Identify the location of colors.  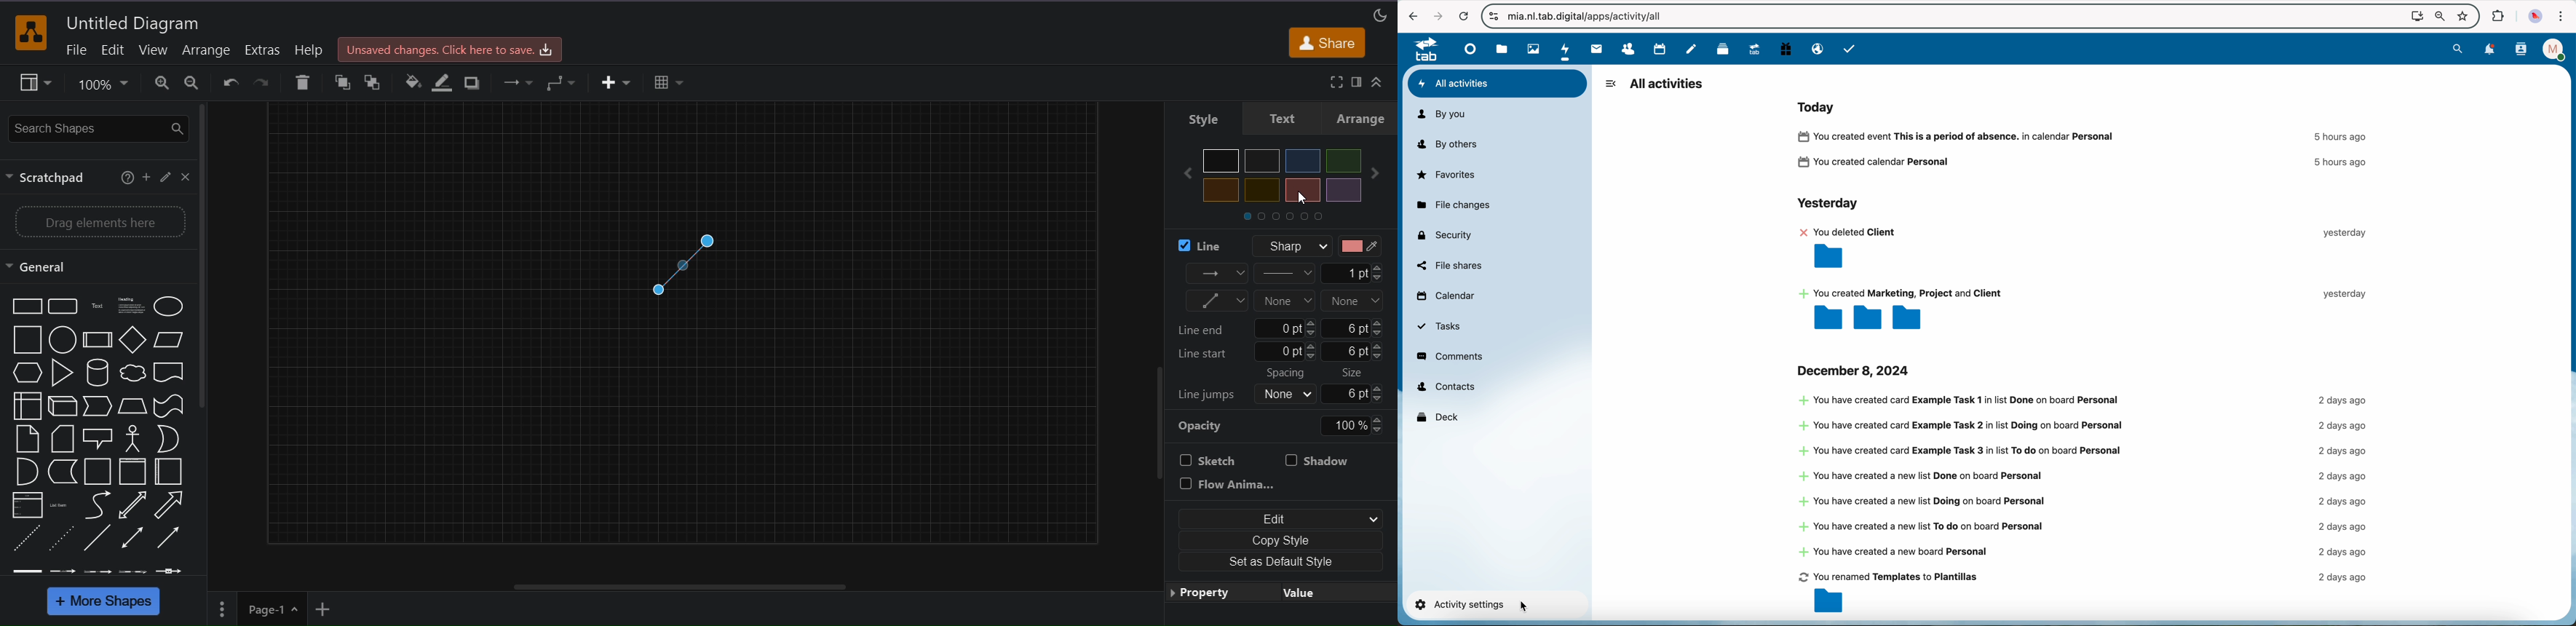
(1281, 186).